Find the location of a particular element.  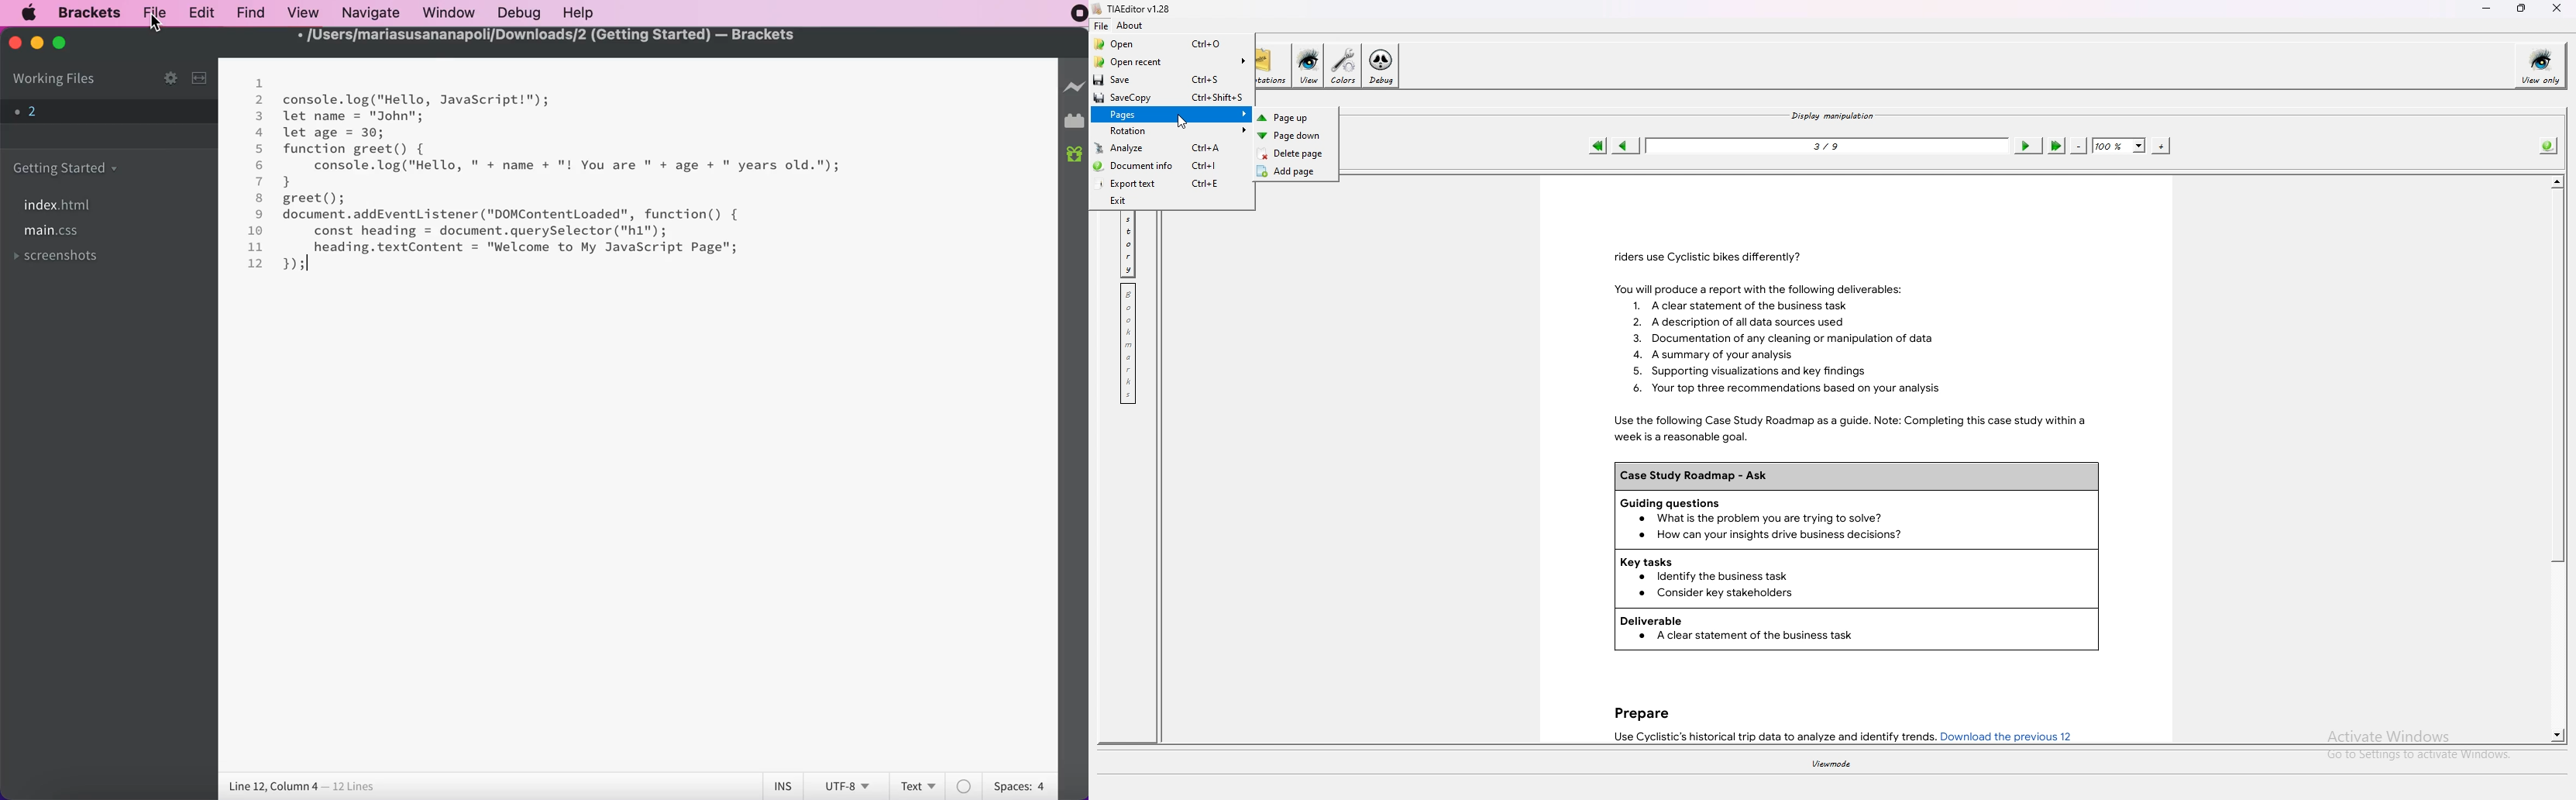

index.html is located at coordinates (63, 205).